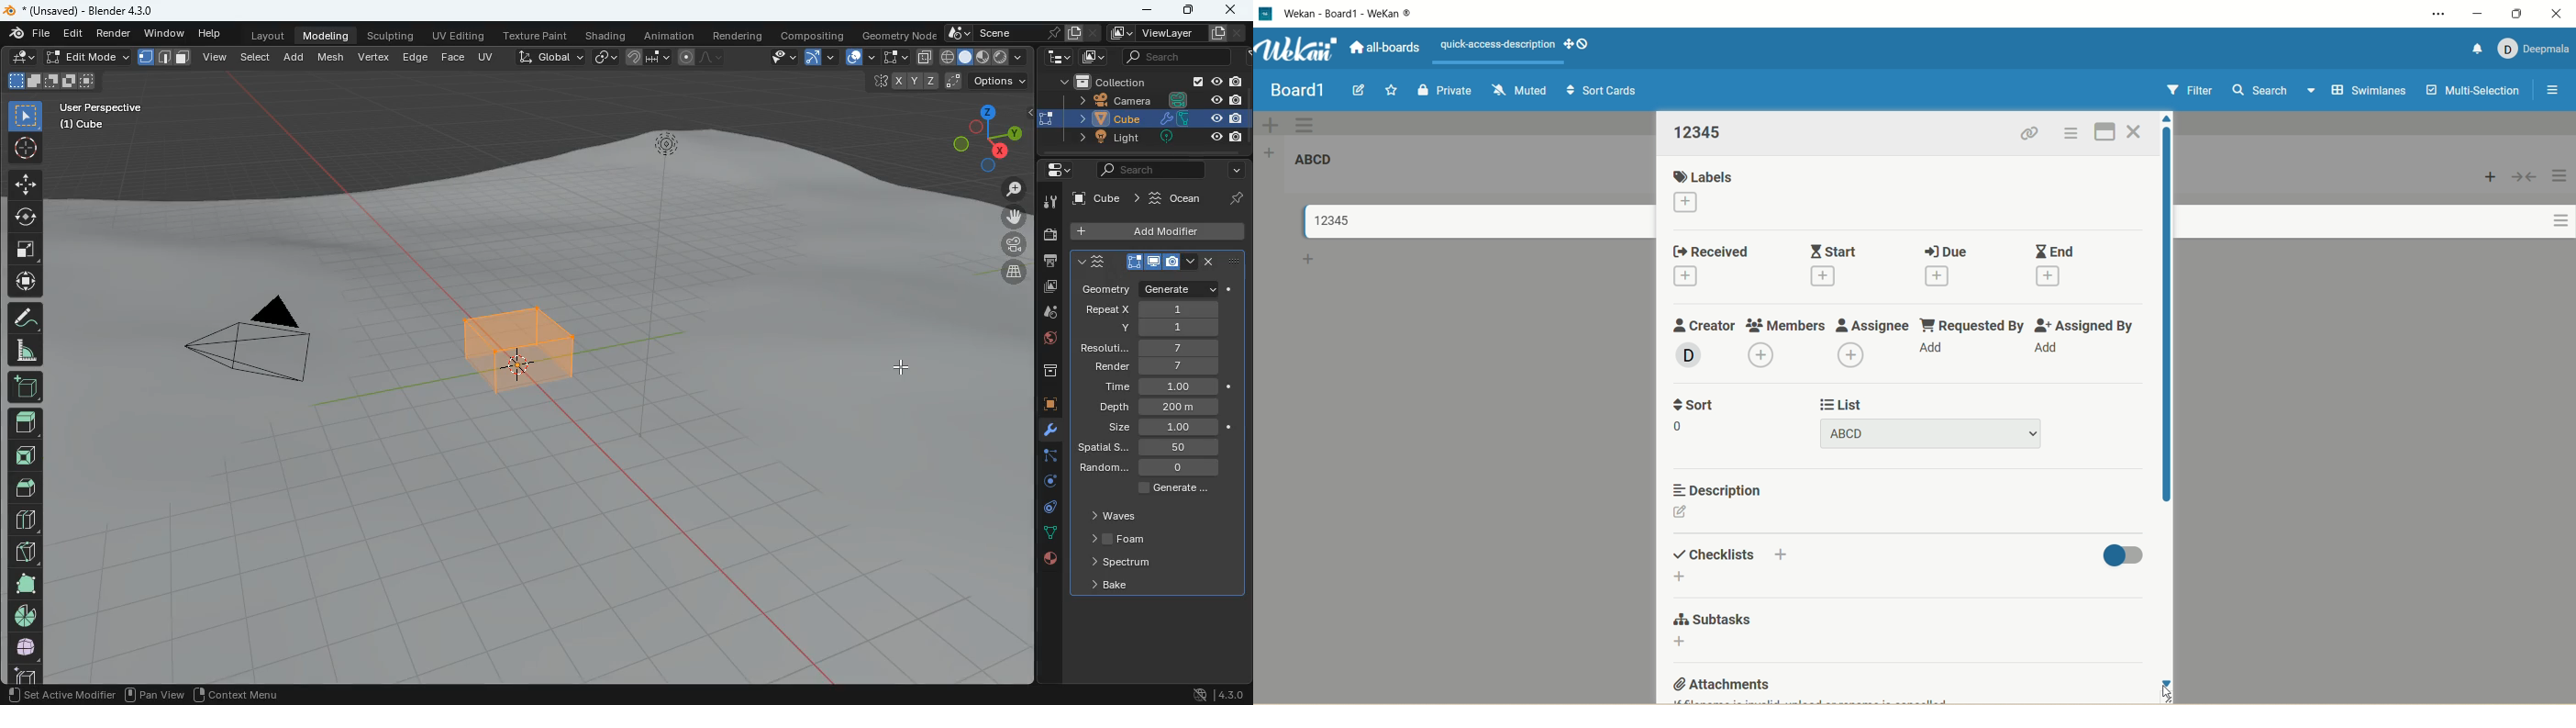 This screenshot has width=2576, height=728. I want to click on view, so click(217, 59).